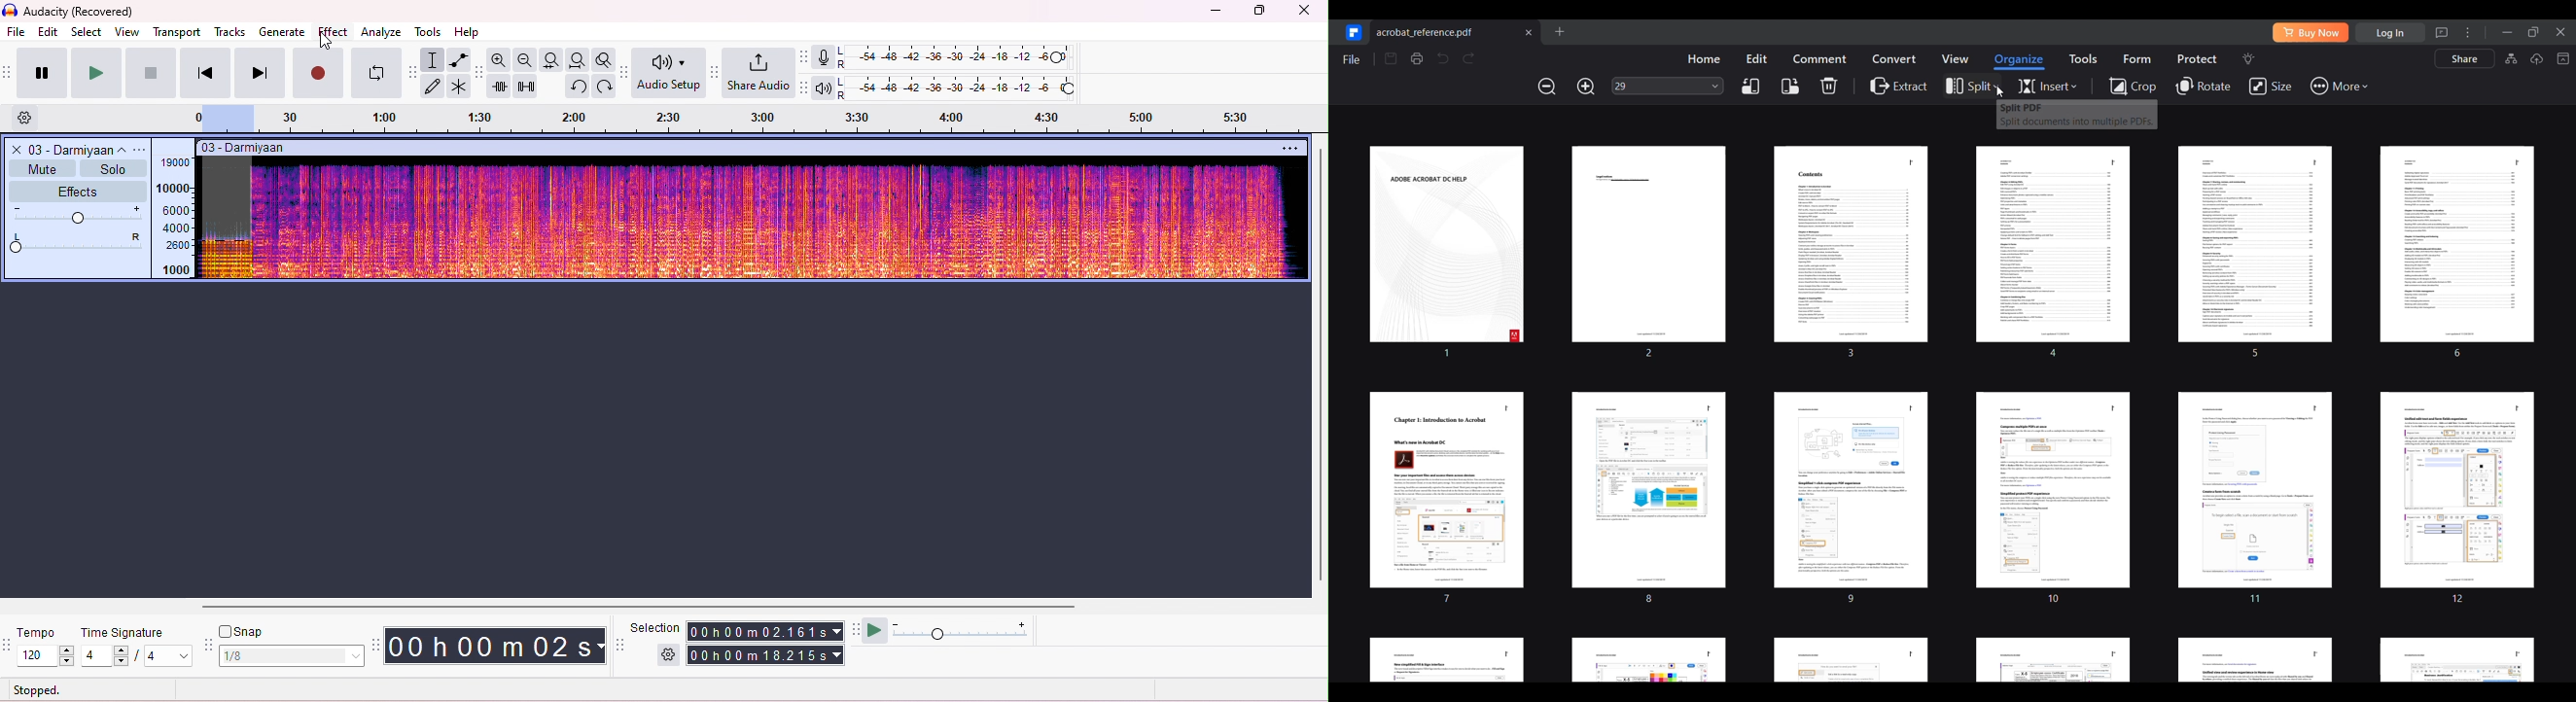 The width and height of the screenshot is (2576, 728). What do you see at coordinates (527, 86) in the screenshot?
I see `silence selection` at bounding box center [527, 86].